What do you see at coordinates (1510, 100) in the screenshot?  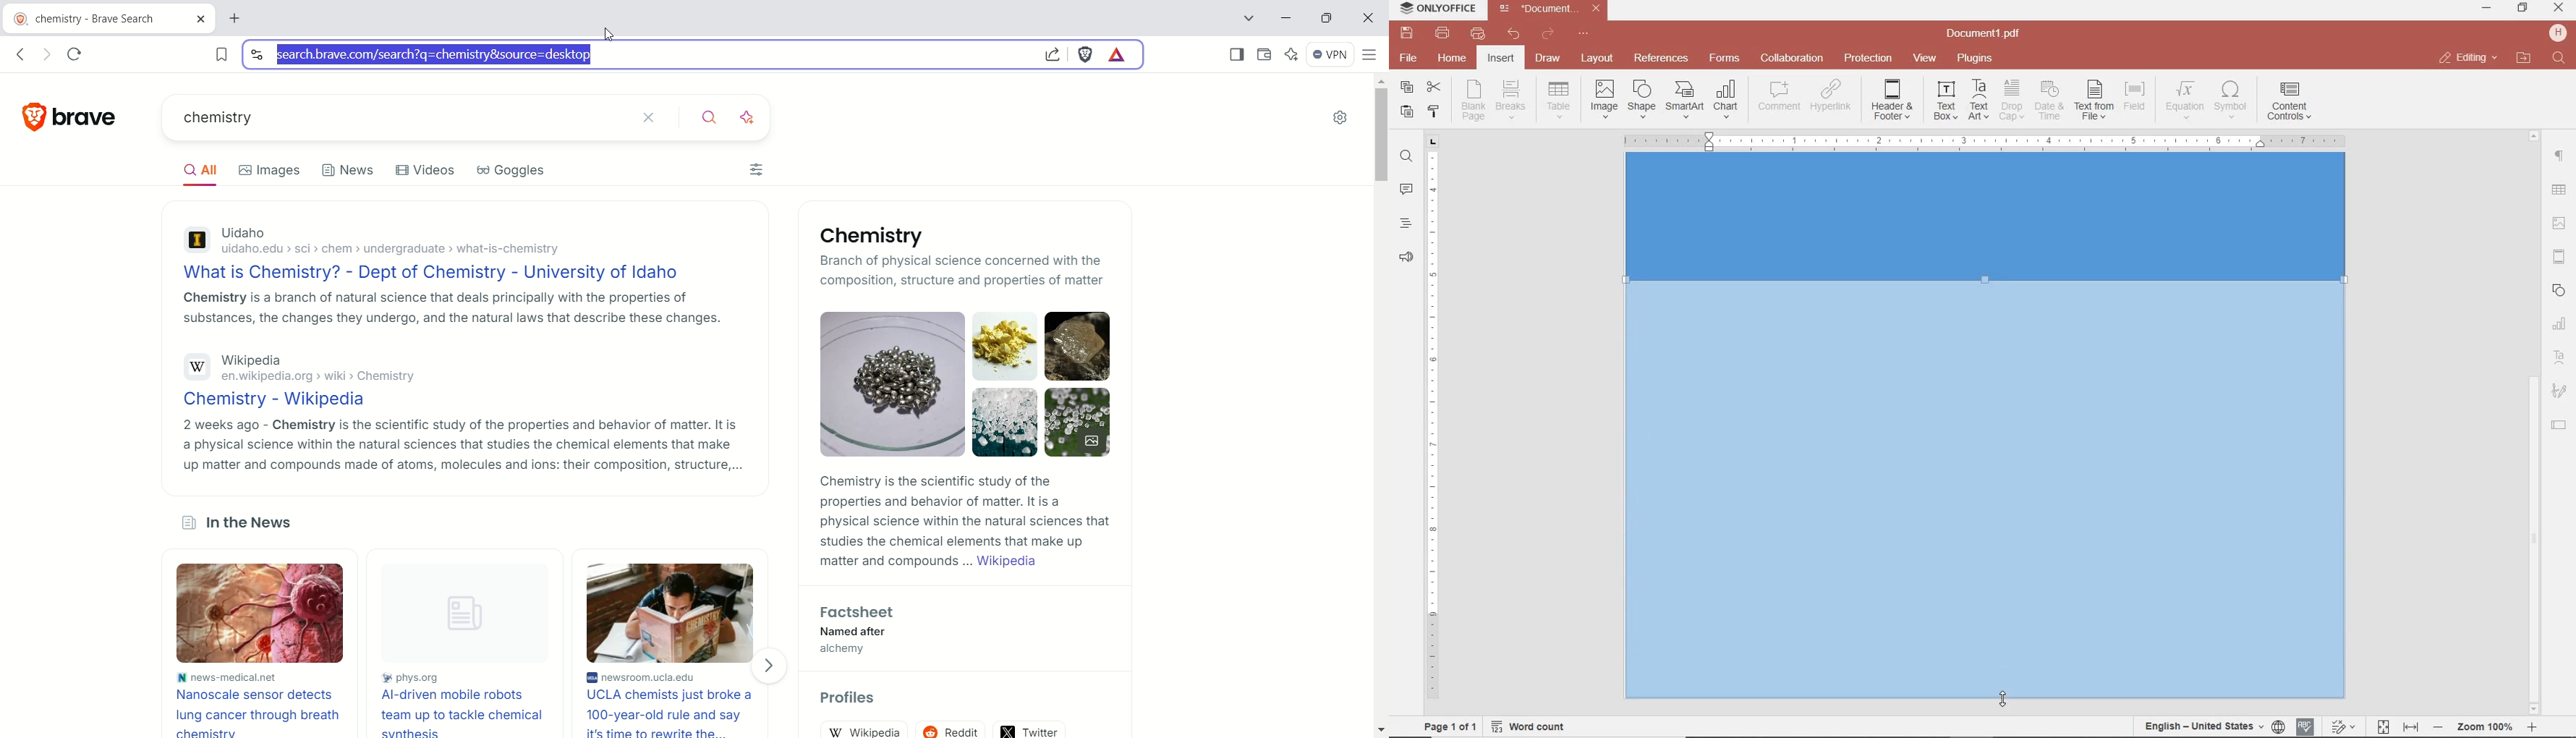 I see `INSERT PAGE OR SECTION BREAK` at bounding box center [1510, 100].